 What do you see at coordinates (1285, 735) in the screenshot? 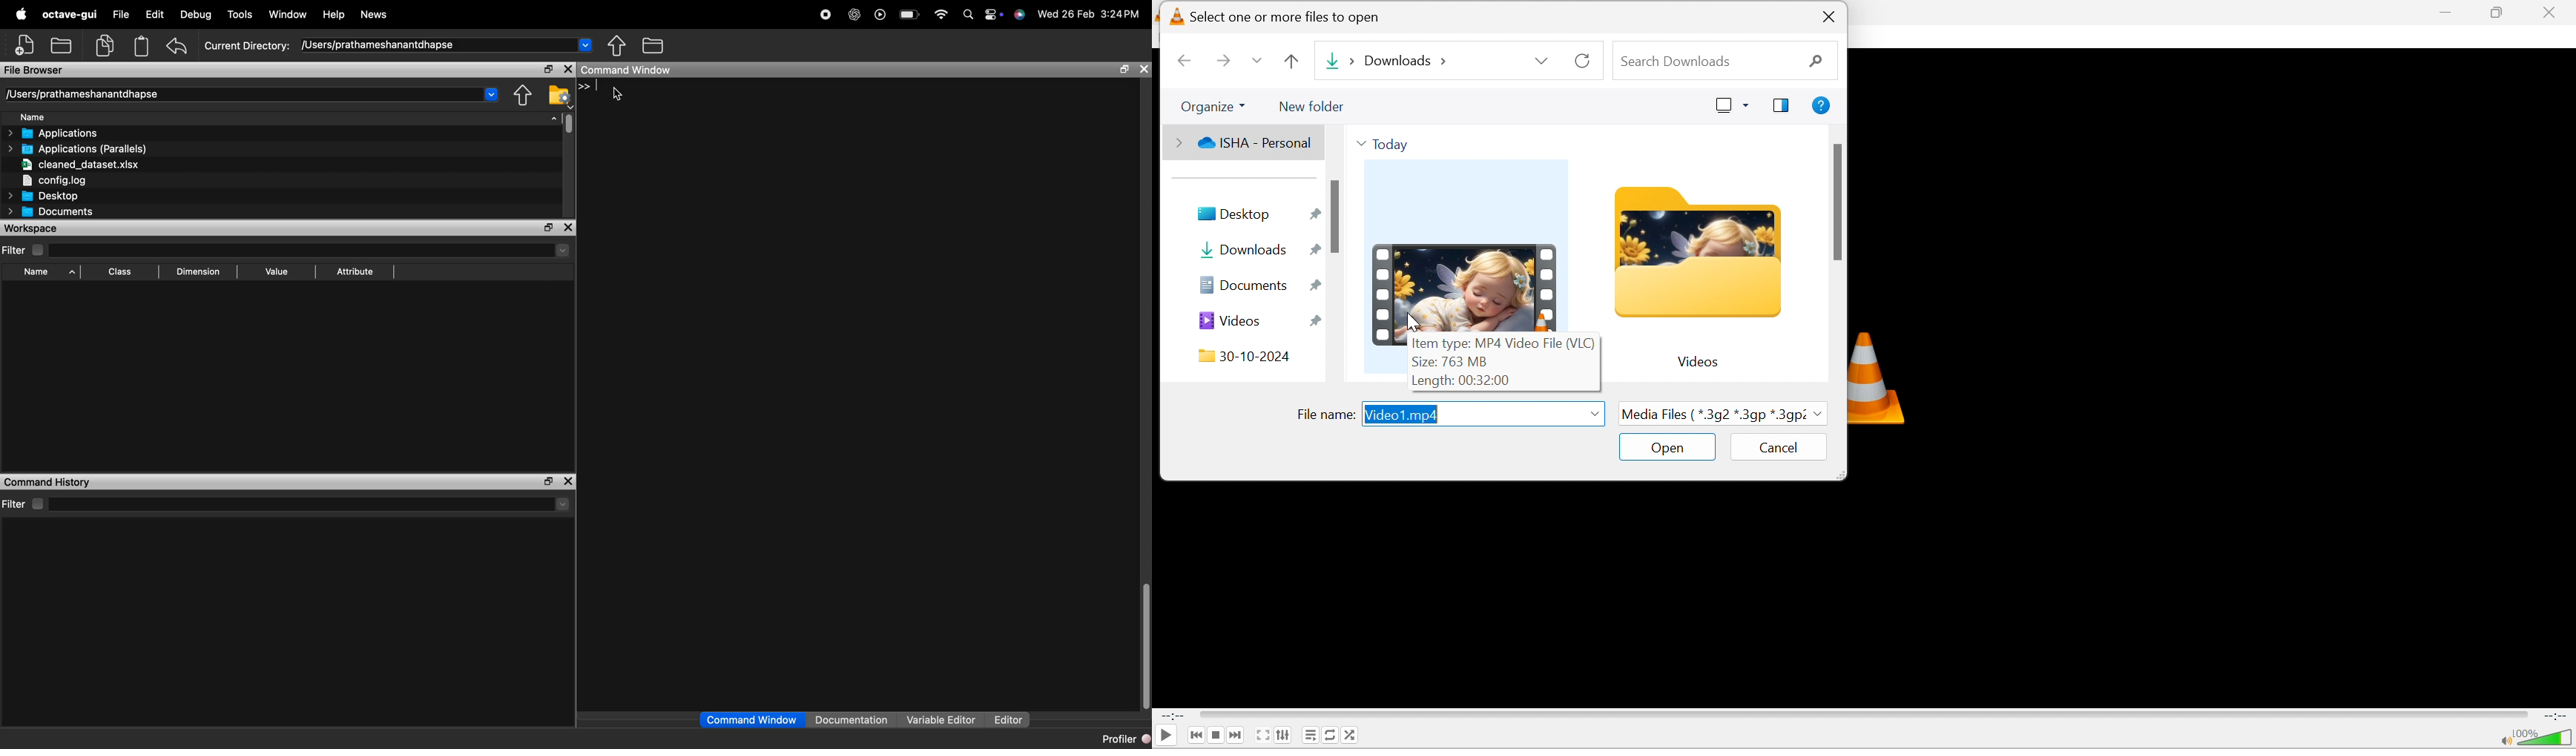
I see `Show extended settings` at bounding box center [1285, 735].